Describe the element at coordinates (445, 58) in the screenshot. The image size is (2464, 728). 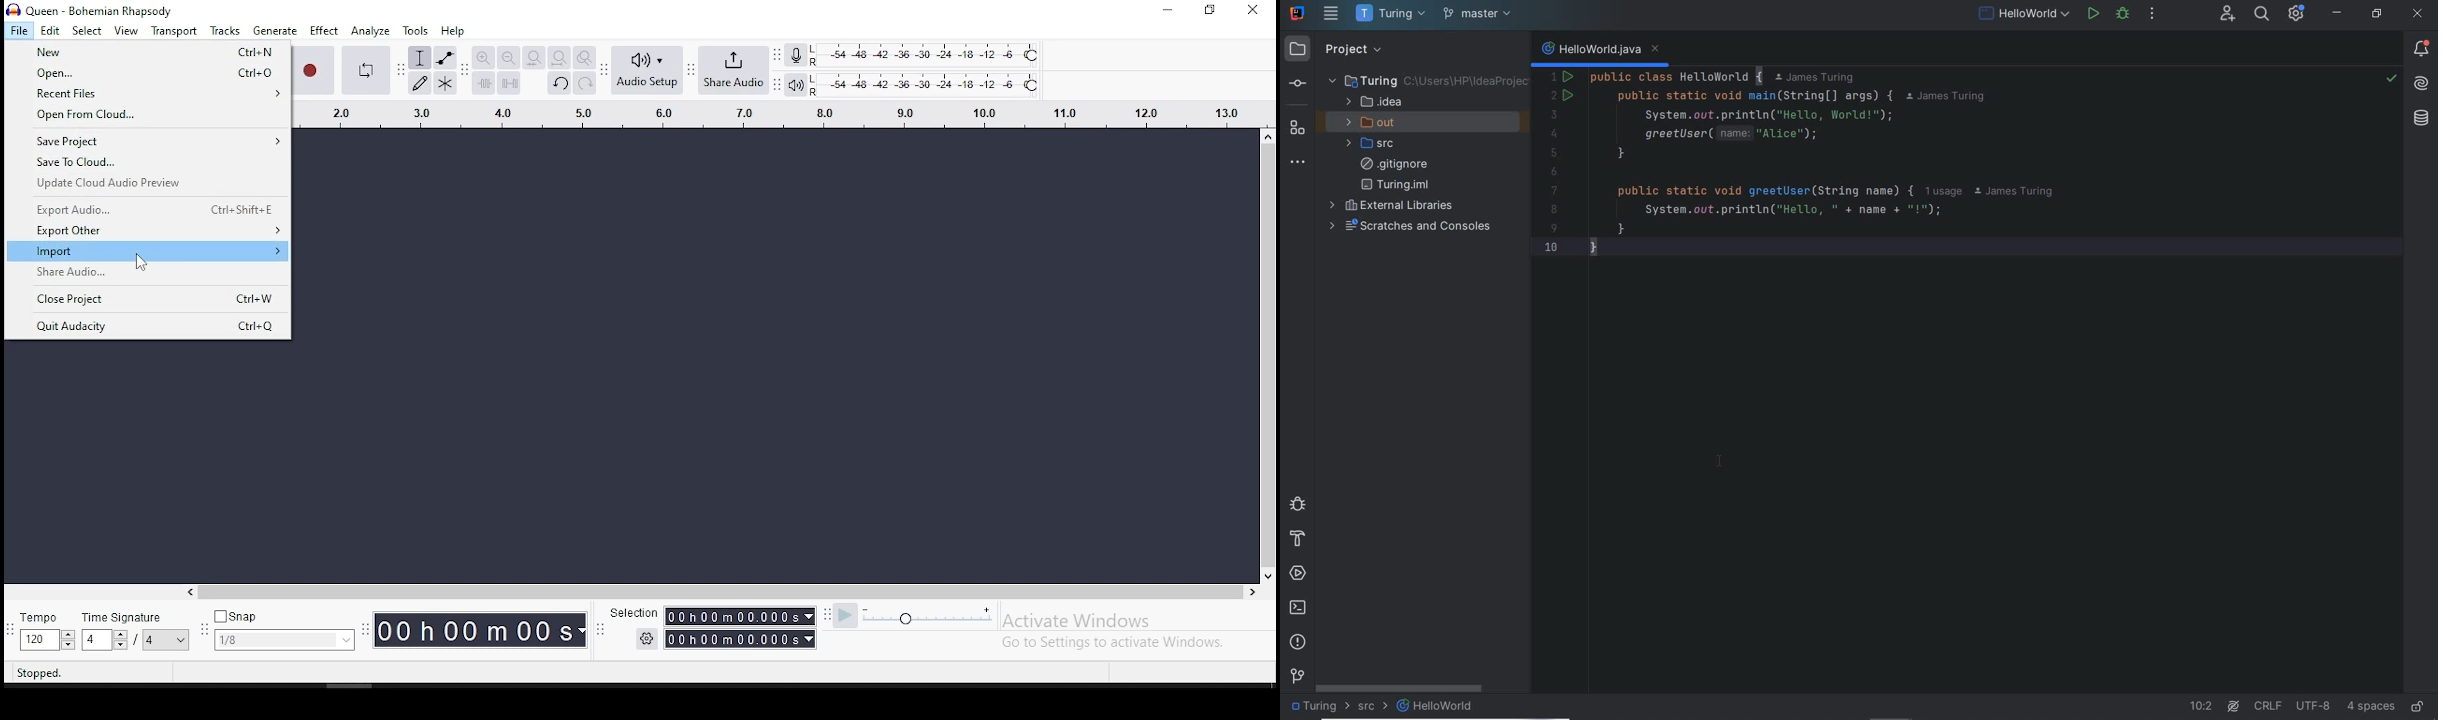
I see `envelope tool` at that location.